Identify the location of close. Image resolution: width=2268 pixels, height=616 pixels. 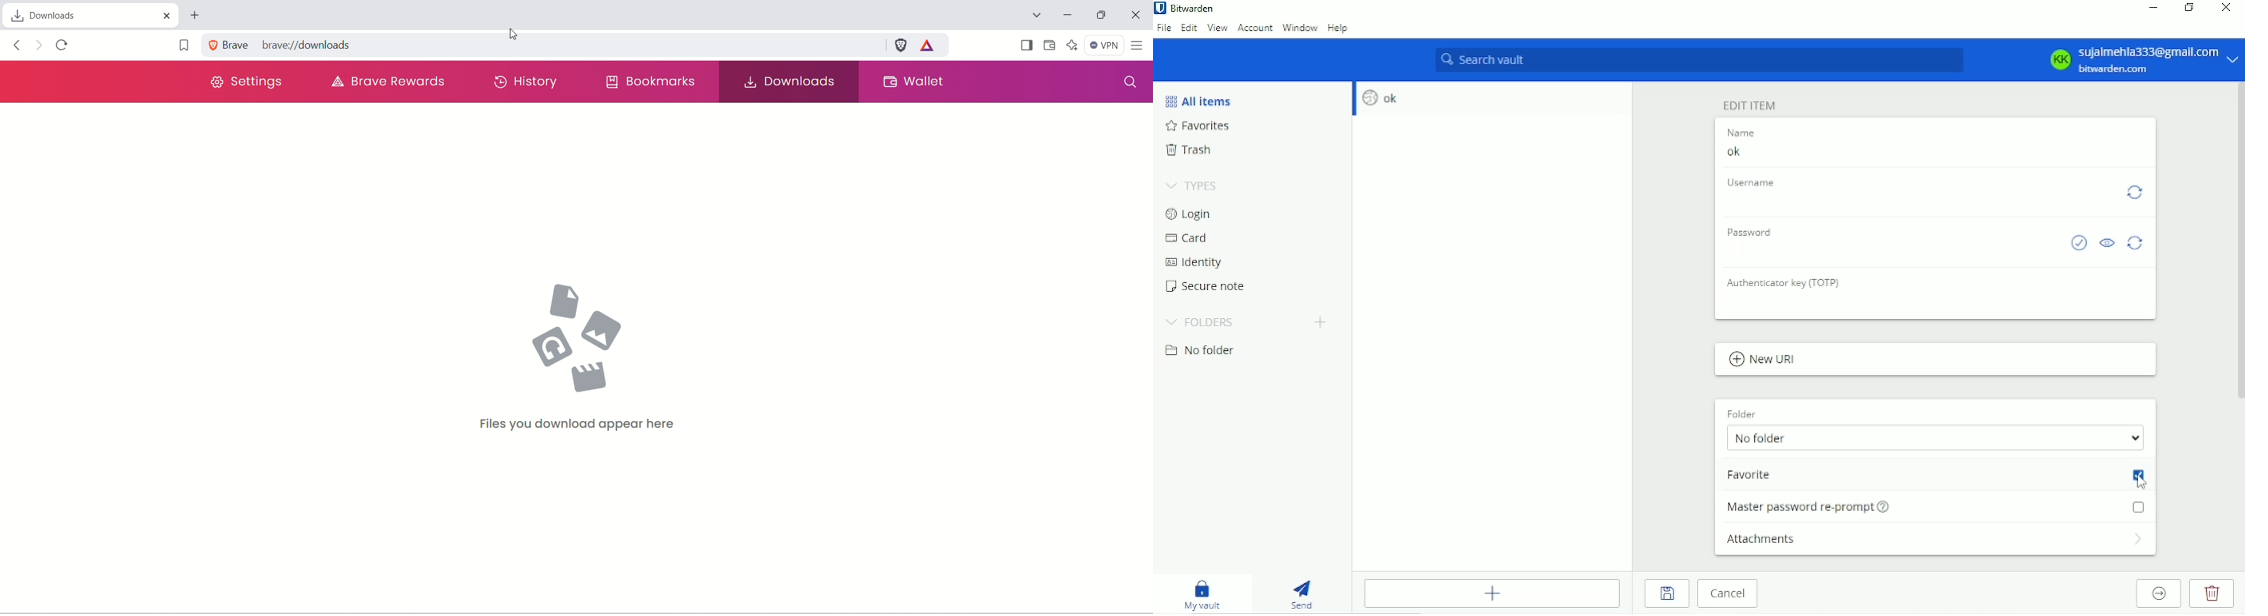
(1133, 17).